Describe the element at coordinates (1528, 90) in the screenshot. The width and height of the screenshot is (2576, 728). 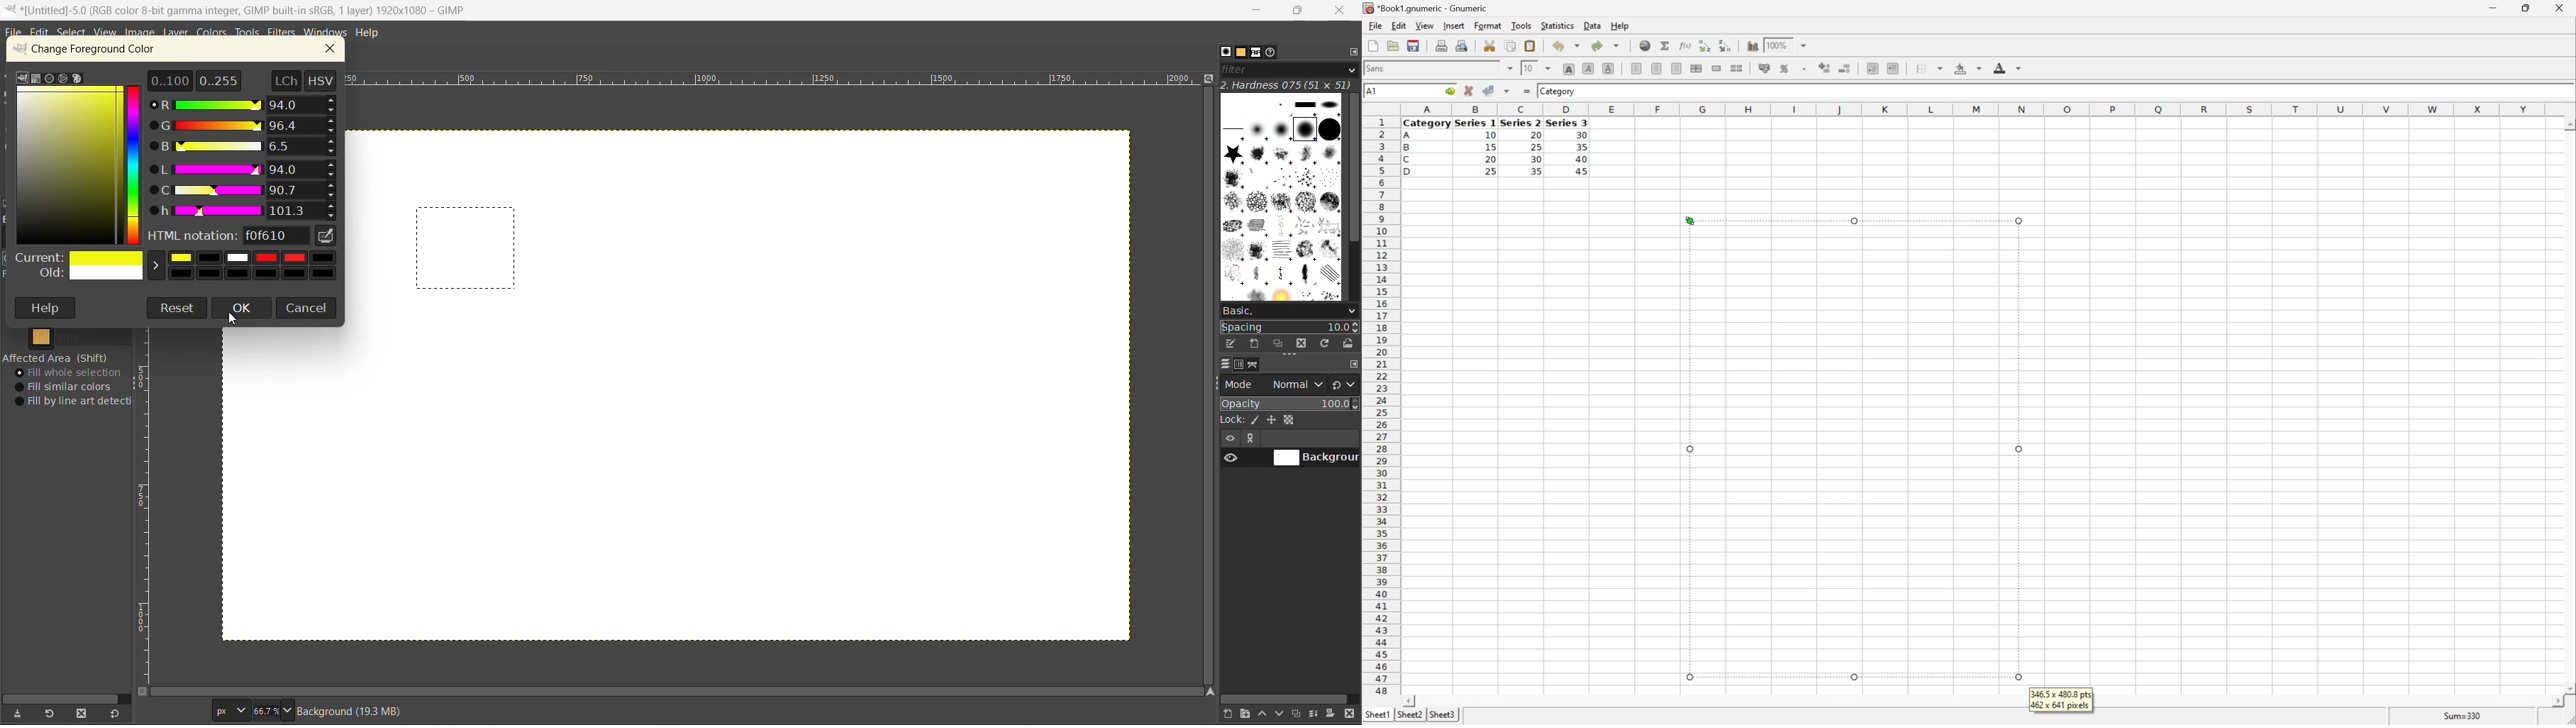
I see `Enter formula` at that location.